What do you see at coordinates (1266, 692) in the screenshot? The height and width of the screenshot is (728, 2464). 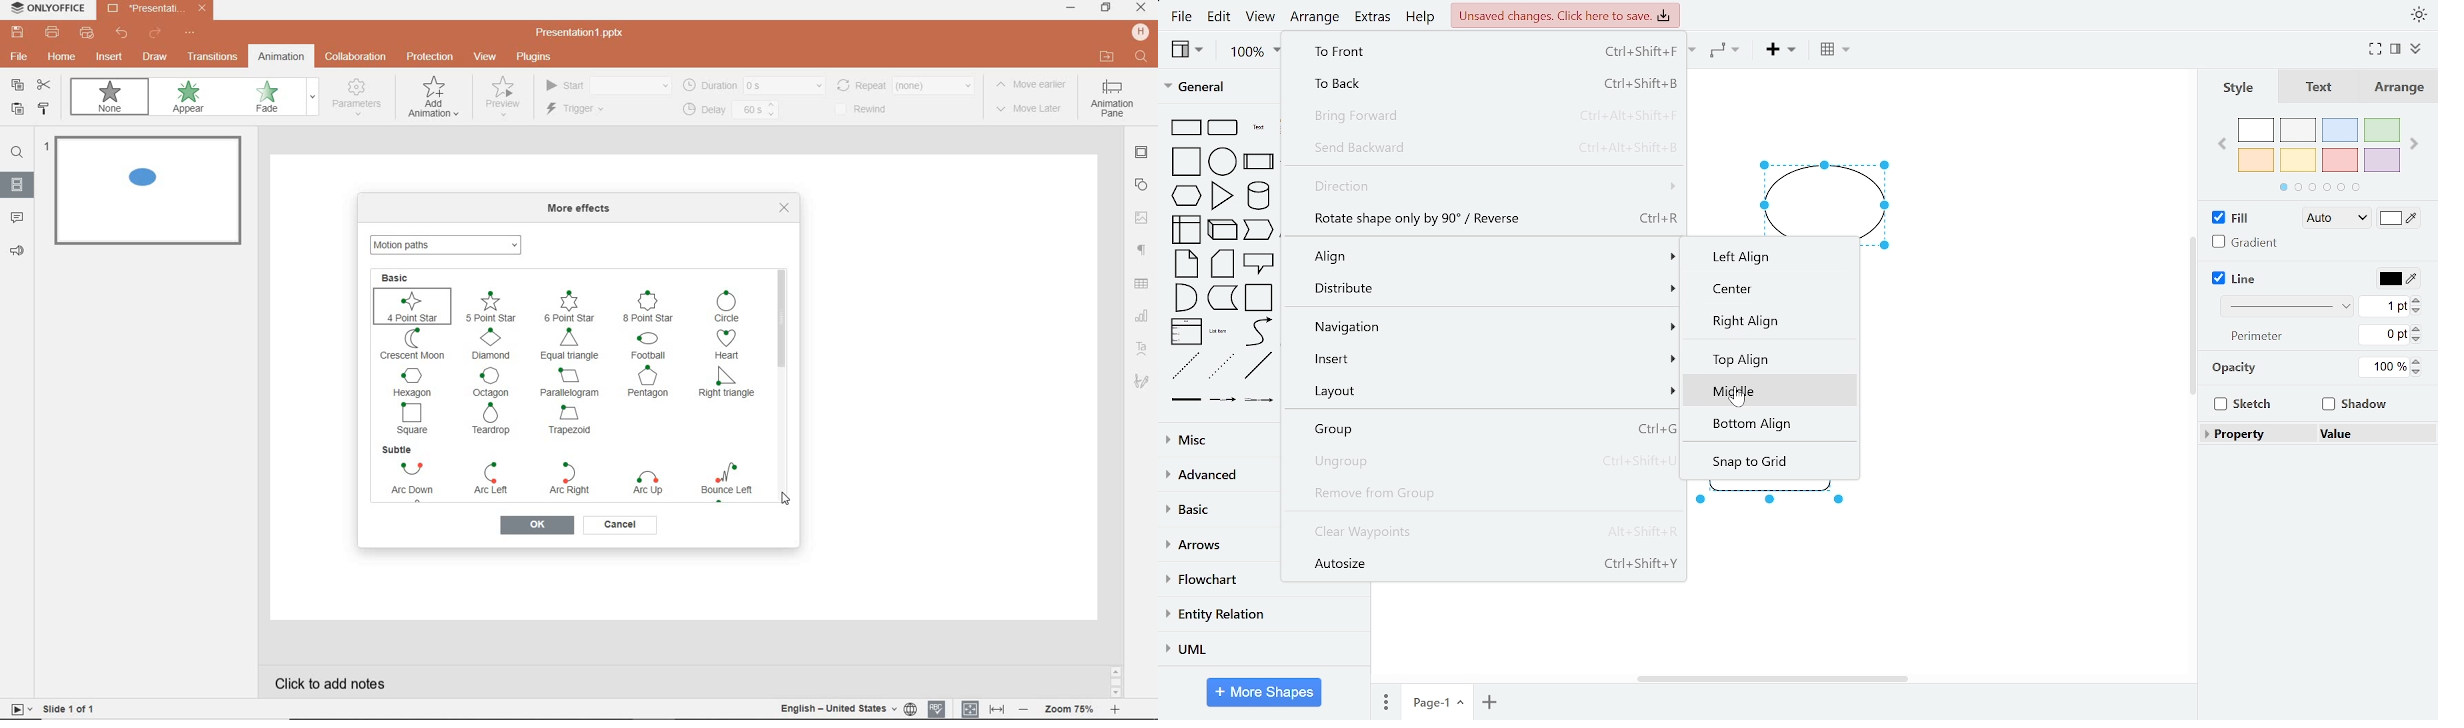 I see `more shapes` at bounding box center [1266, 692].